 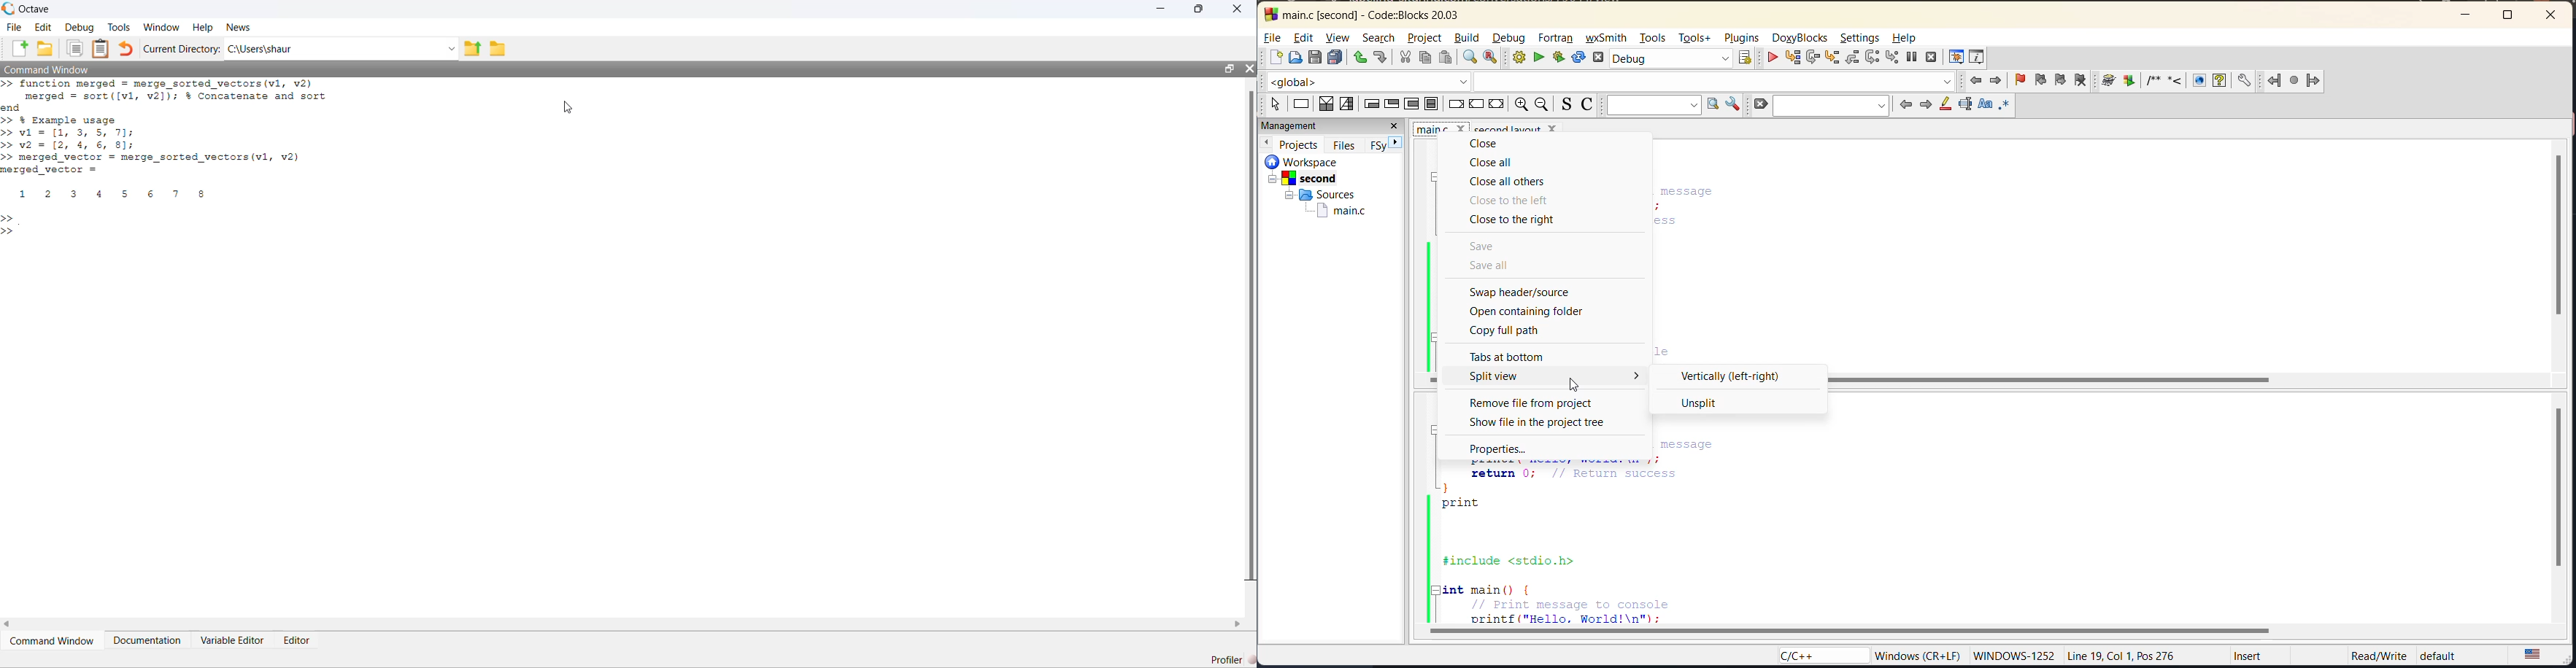 I want to click on redo, so click(x=1381, y=58).